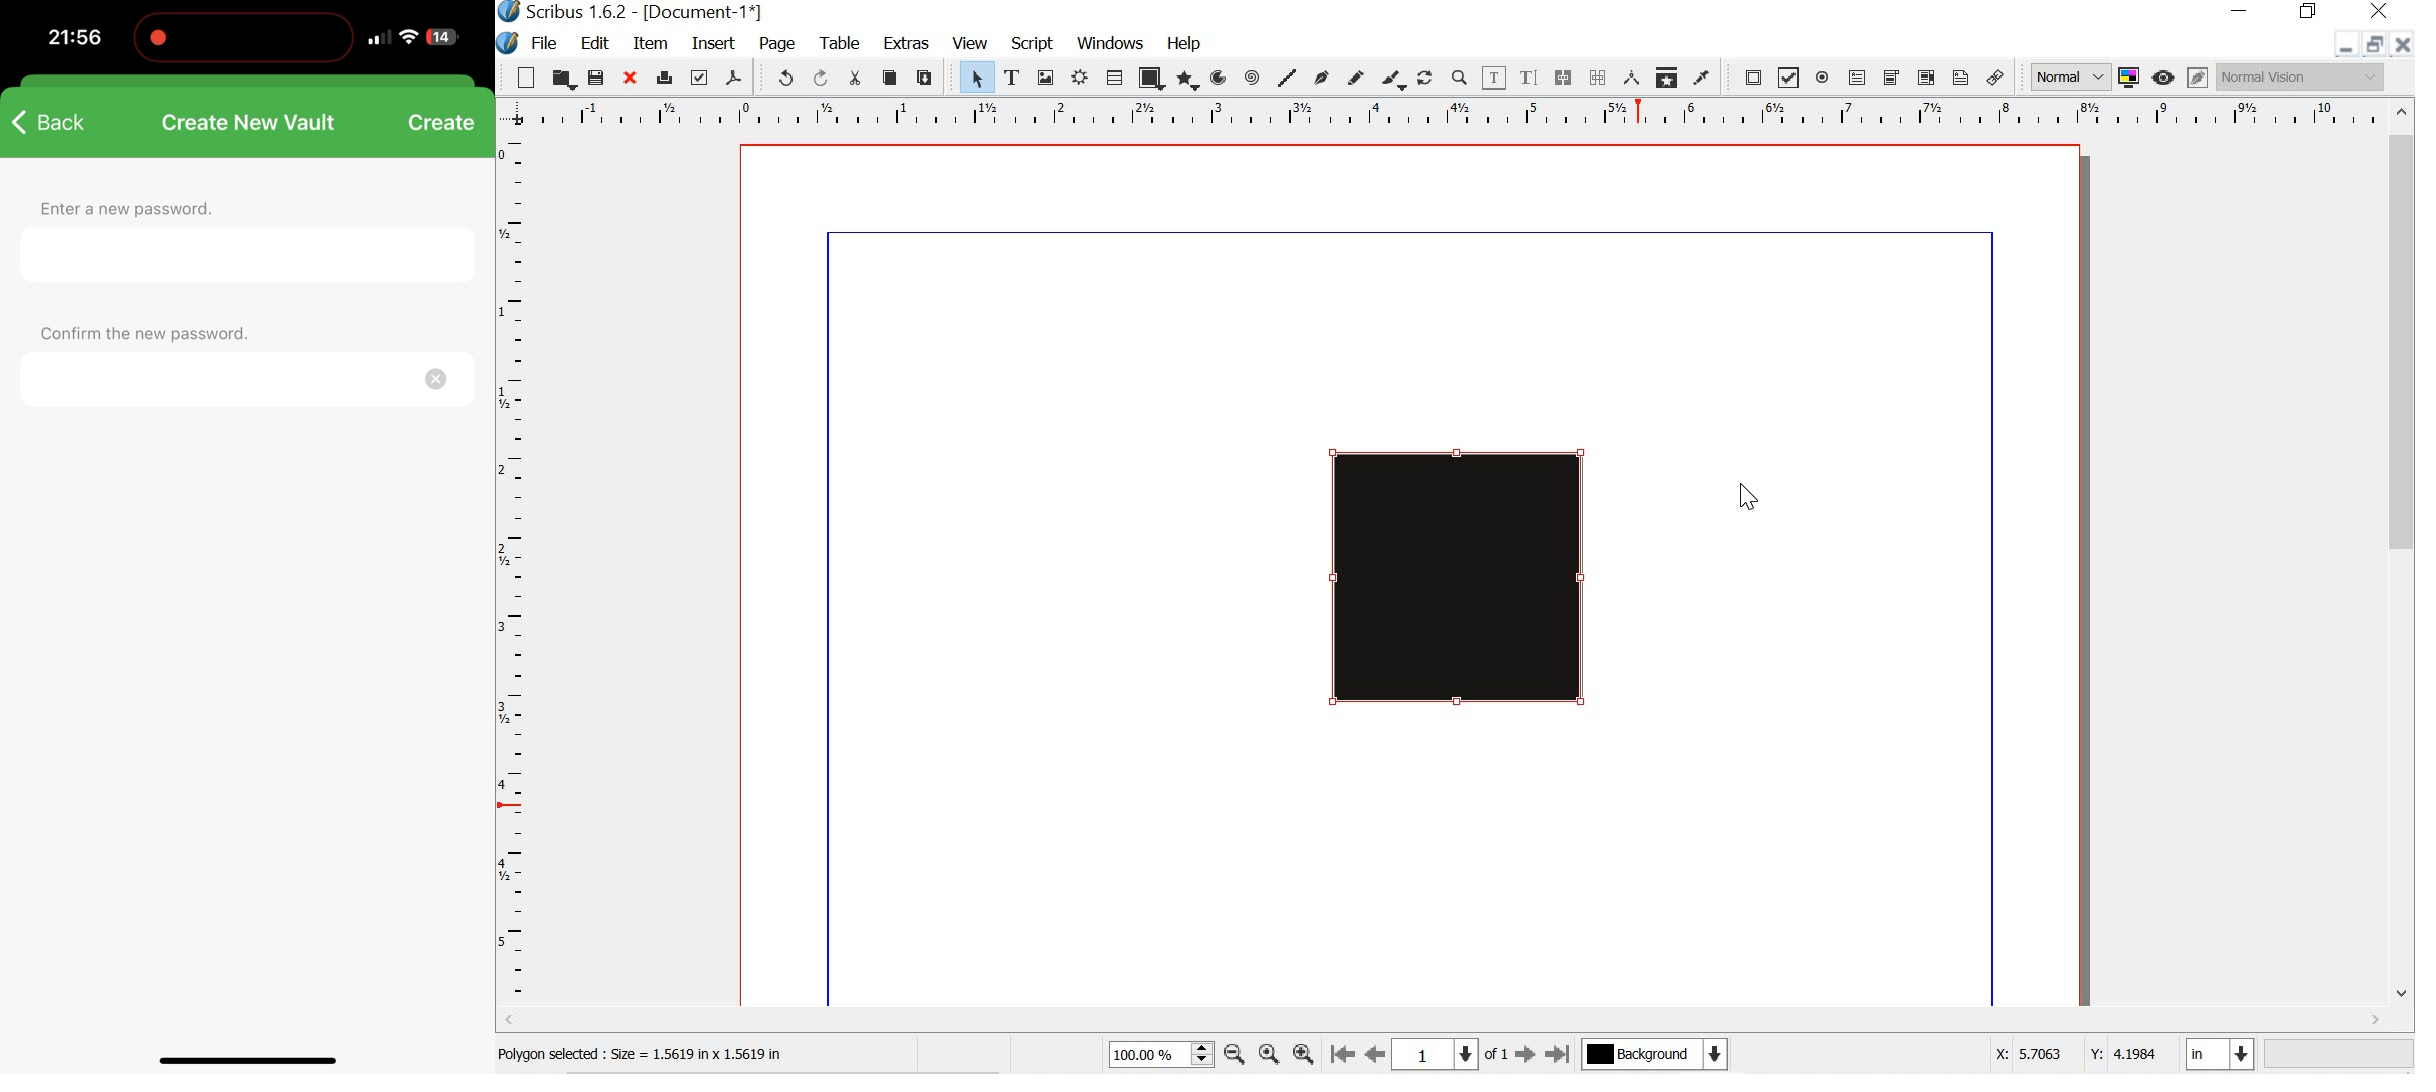 This screenshot has height=1092, width=2436. Describe the element at coordinates (2372, 44) in the screenshot. I see `restore down` at that location.